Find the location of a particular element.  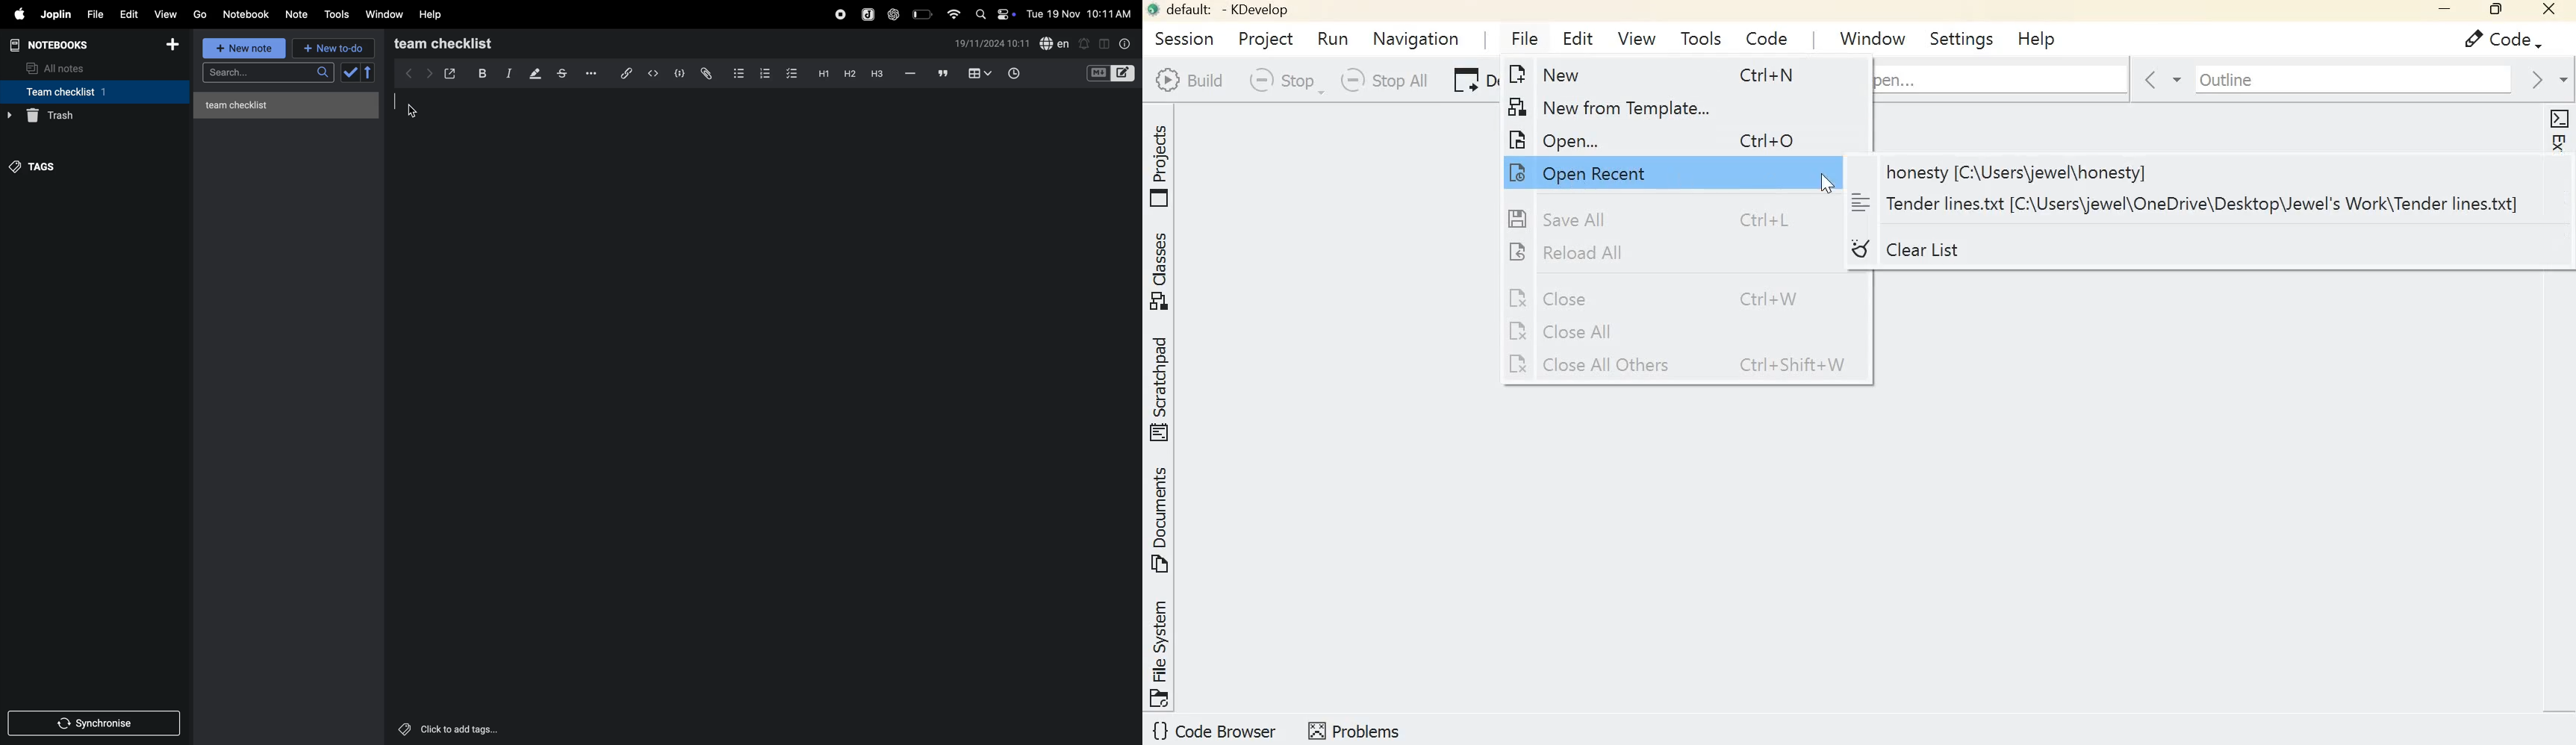

Navigation is located at coordinates (1417, 38).